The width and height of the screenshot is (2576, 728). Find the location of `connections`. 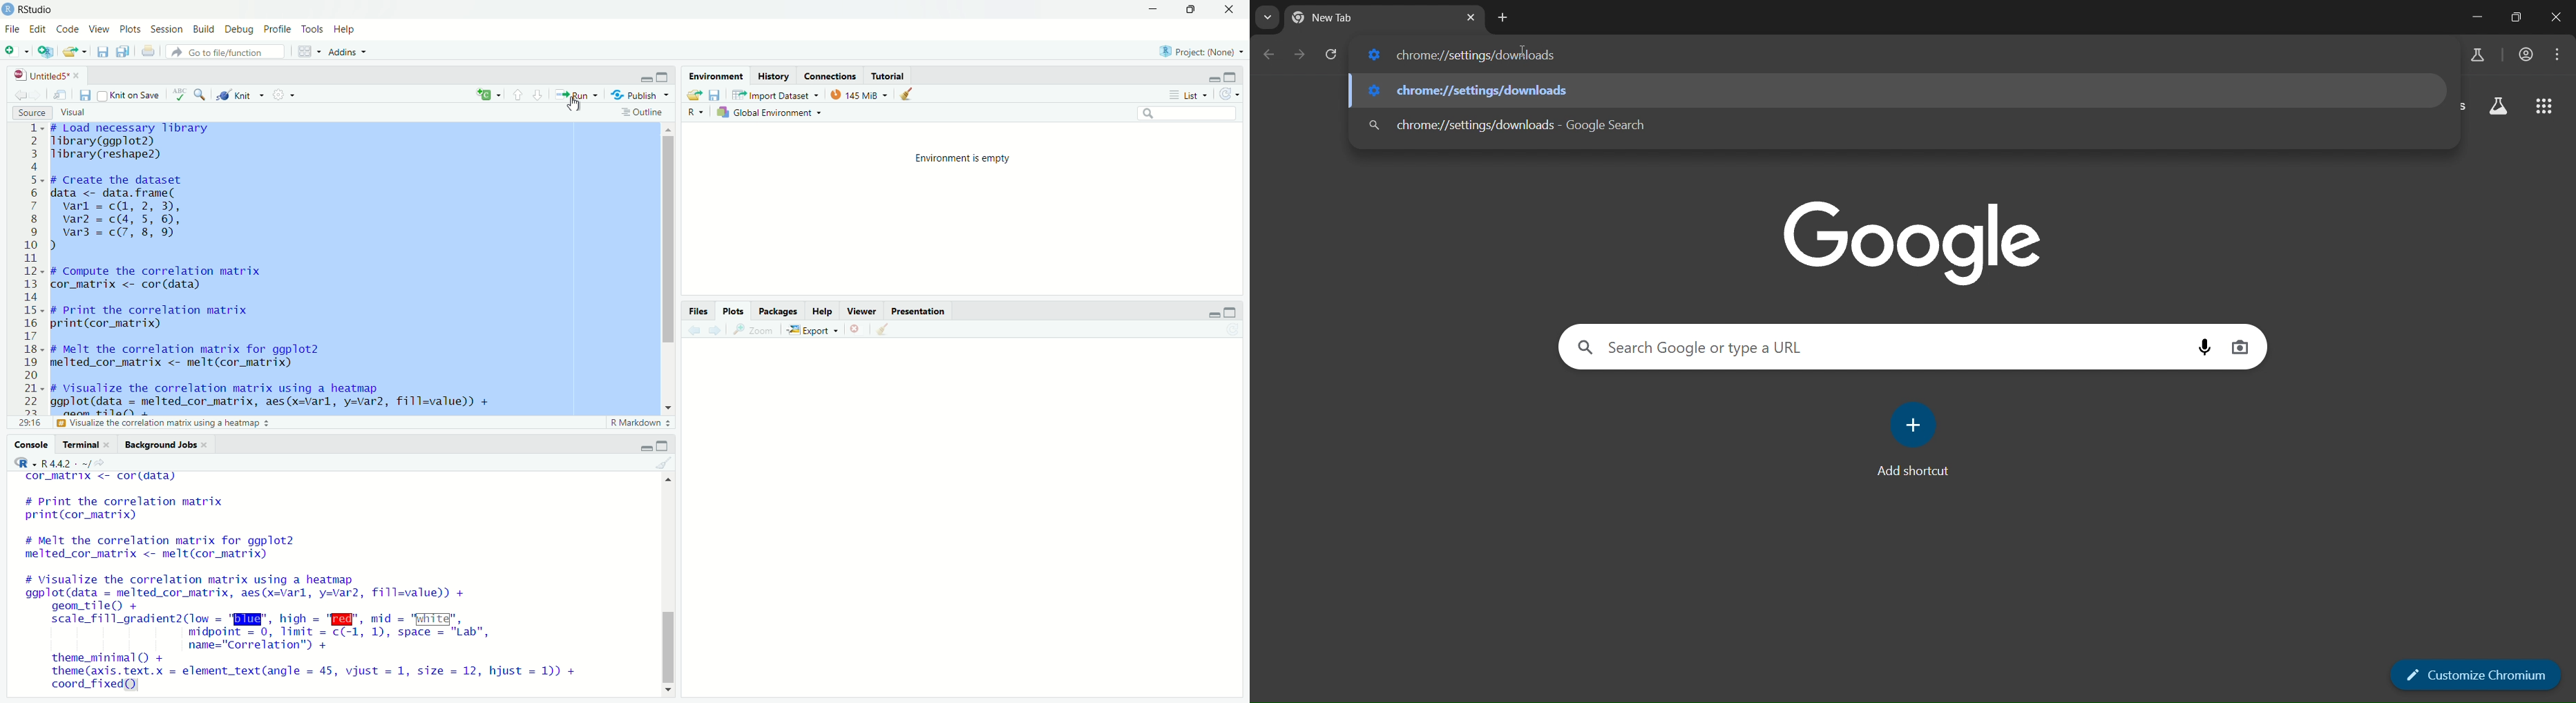

connections is located at coordinates (832, 76).